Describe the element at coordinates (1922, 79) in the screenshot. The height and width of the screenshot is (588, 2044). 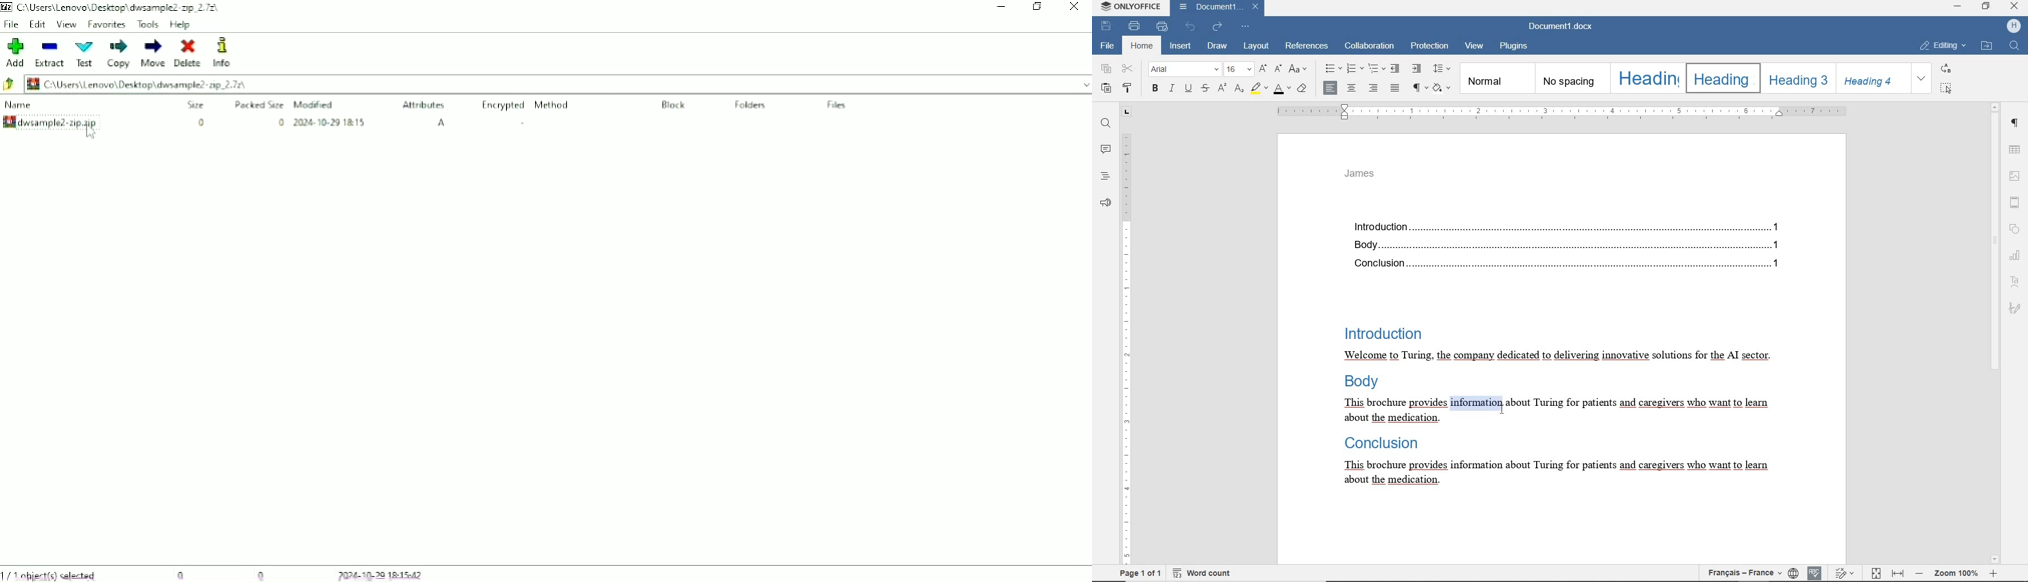
I see `EXPAND` at that location.